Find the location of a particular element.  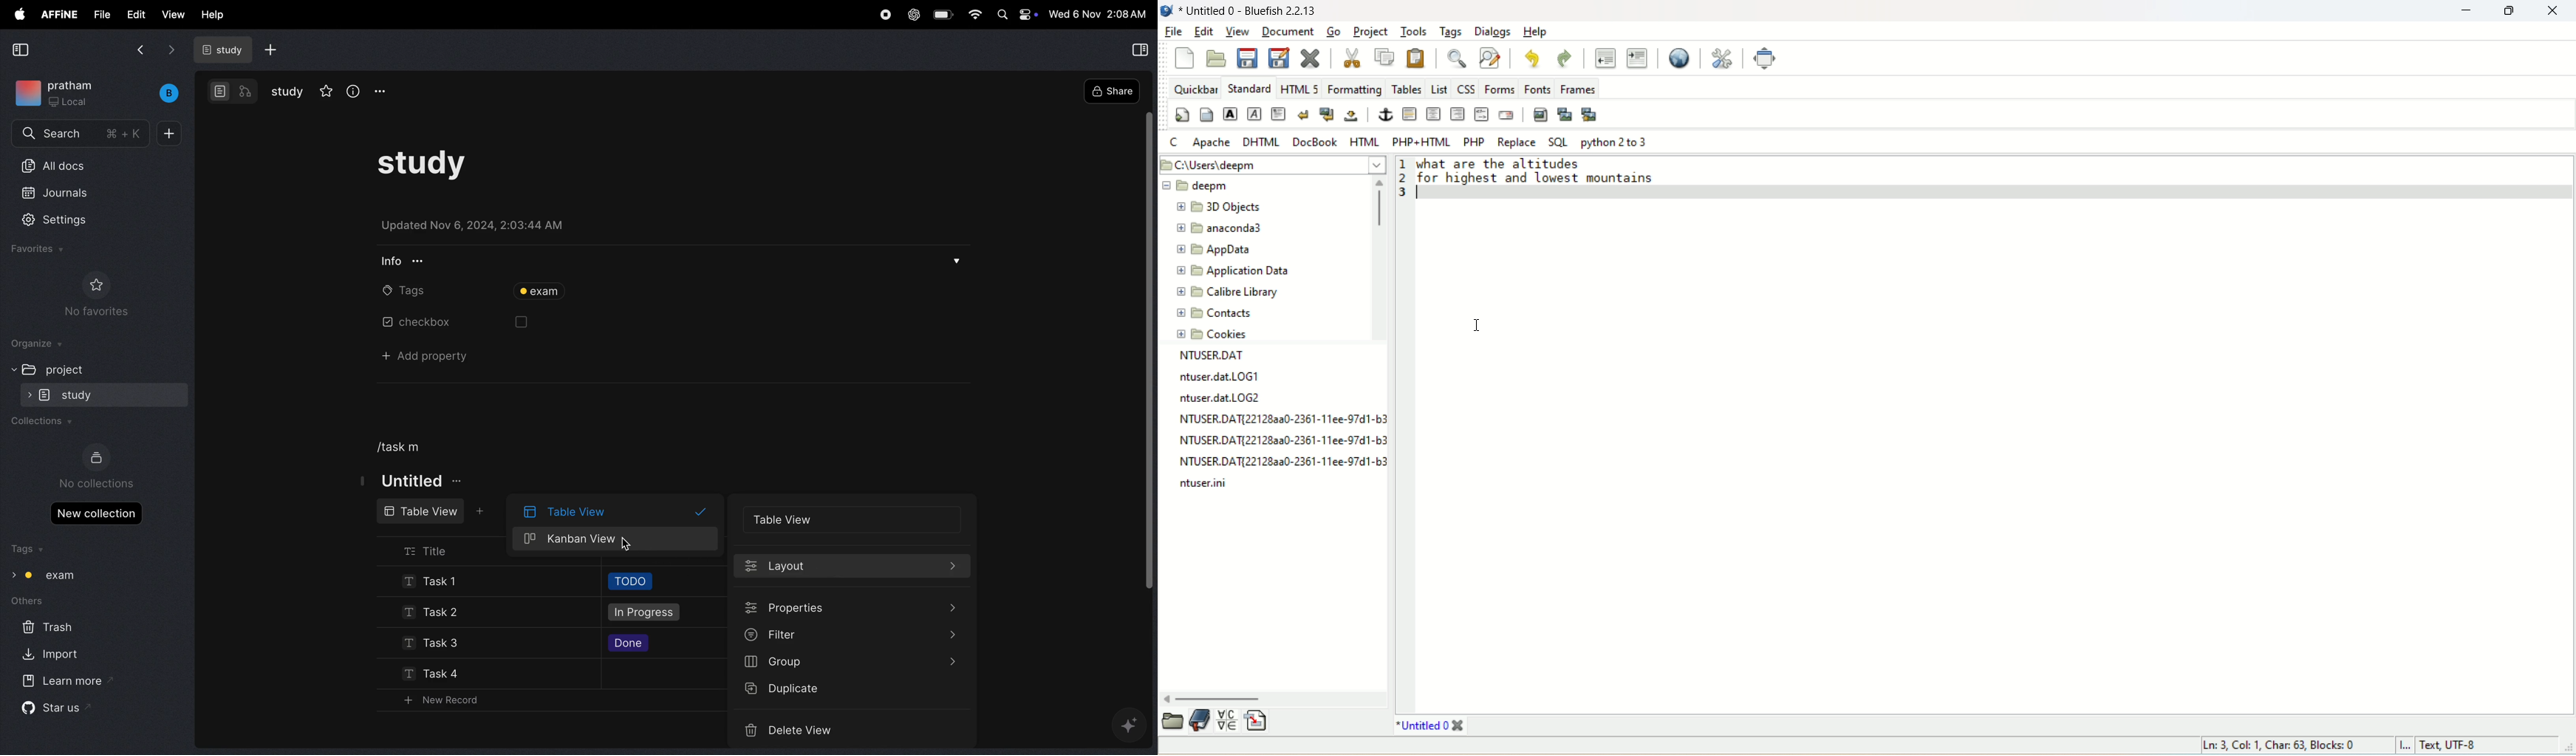

save file as is located at coordinates (1280, 58).